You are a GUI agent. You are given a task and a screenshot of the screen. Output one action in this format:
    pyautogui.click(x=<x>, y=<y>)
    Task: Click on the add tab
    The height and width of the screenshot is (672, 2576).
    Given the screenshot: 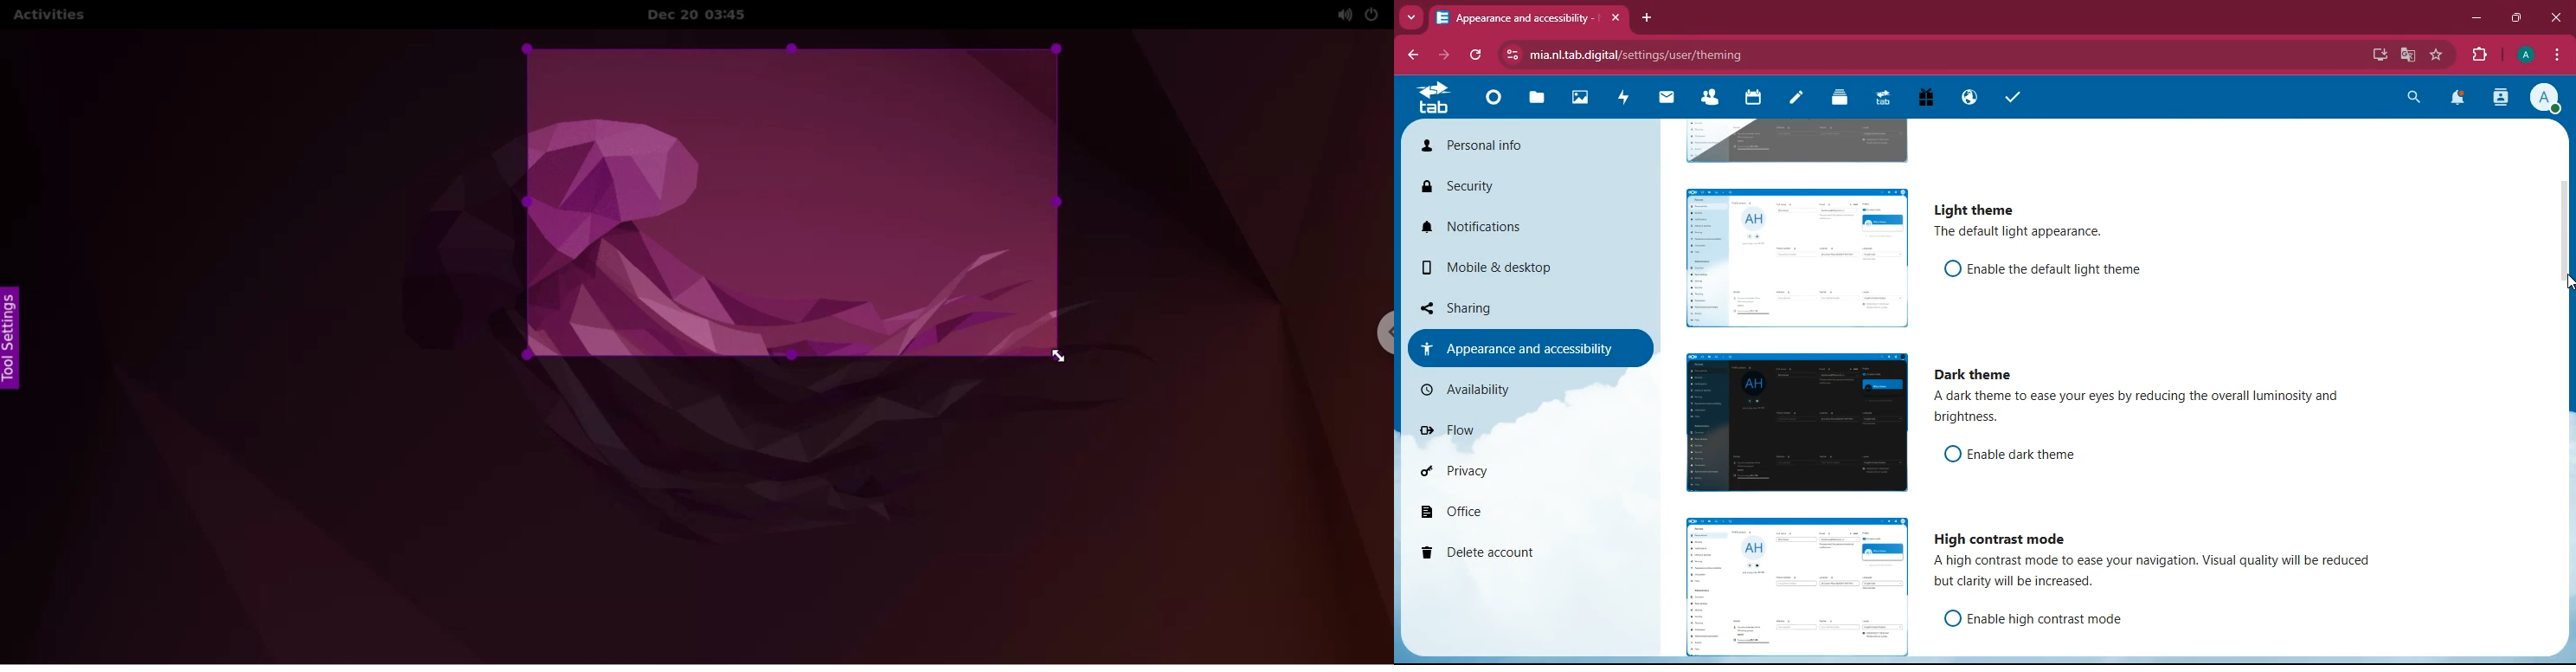 What is the action you would take?
    pyautogui.click(x=1648, y=18)
    